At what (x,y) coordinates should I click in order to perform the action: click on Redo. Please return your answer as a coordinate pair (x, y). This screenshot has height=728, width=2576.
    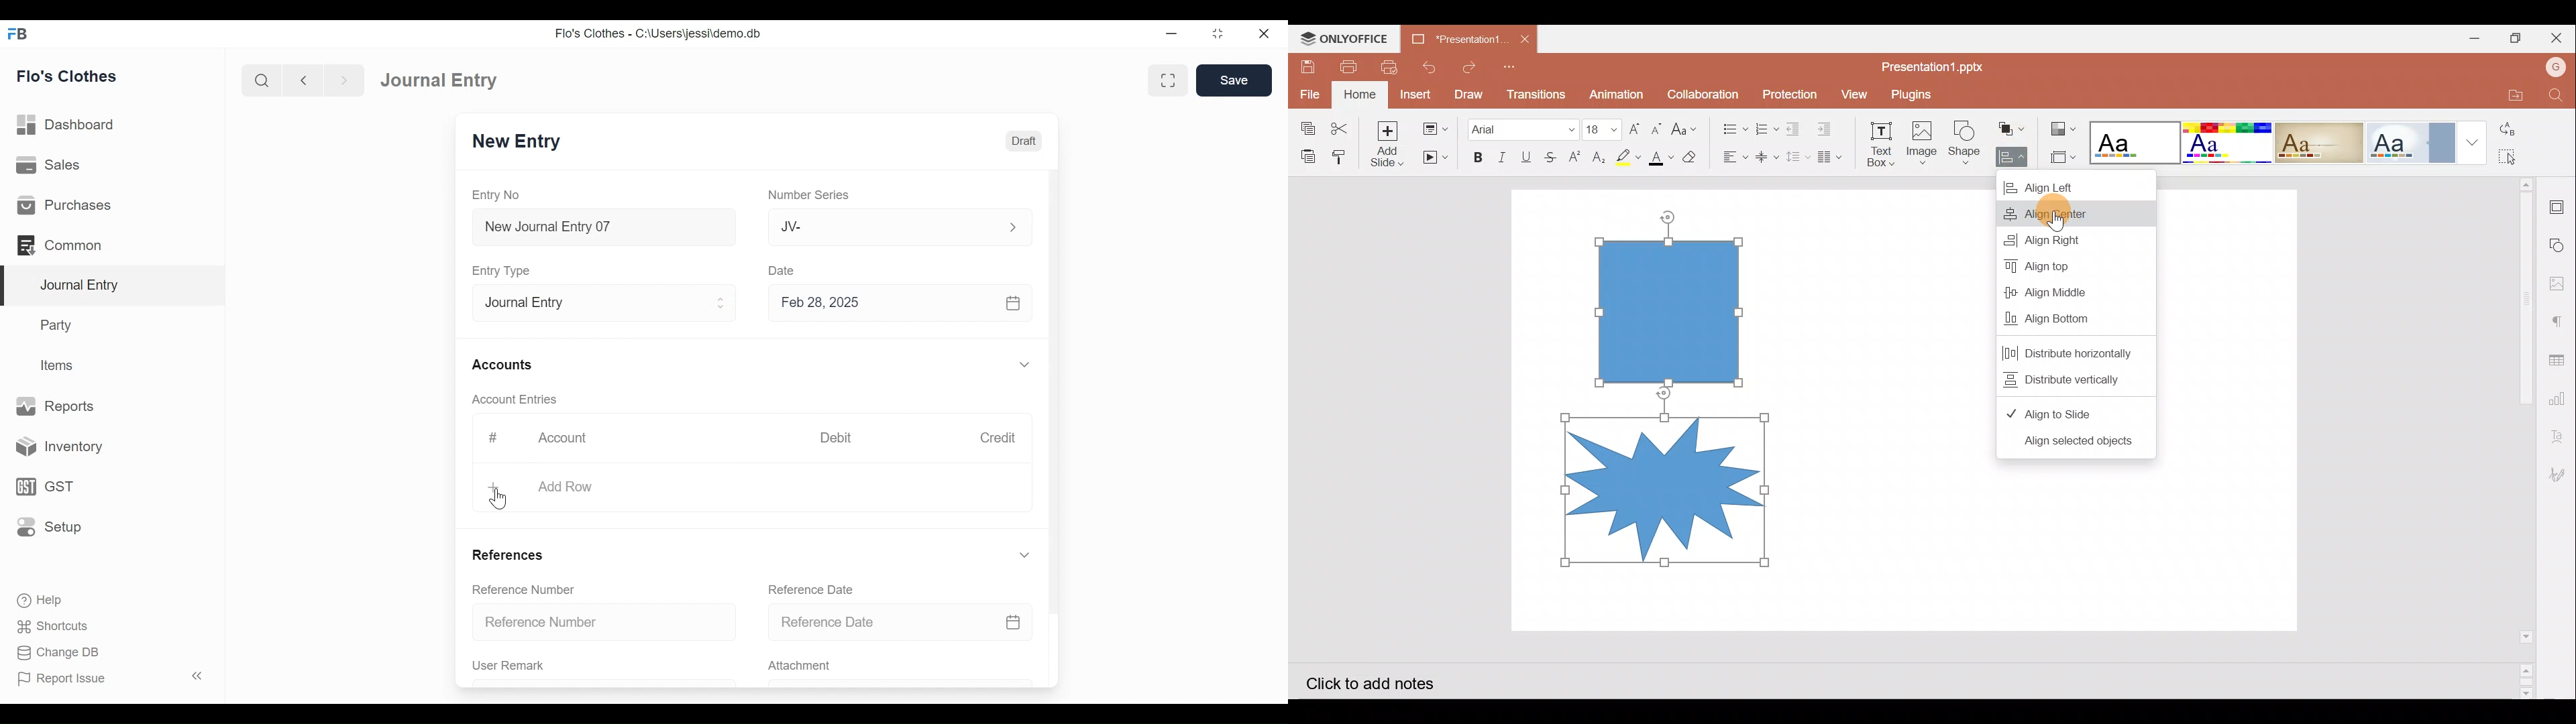
    Looking at the image, I should click on (1468, 64).